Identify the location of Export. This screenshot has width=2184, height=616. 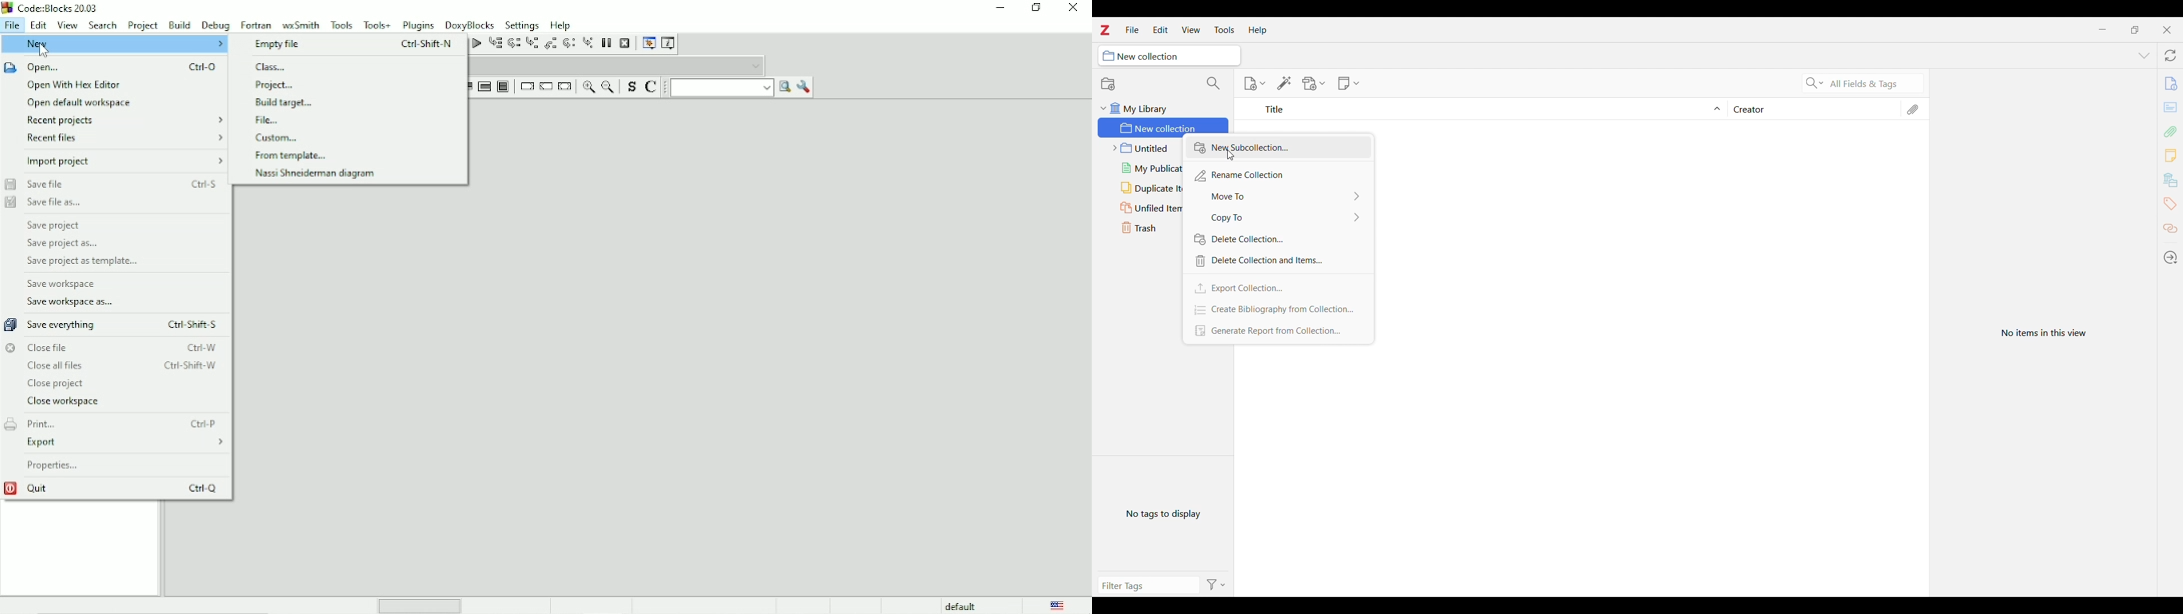
(126, 443).